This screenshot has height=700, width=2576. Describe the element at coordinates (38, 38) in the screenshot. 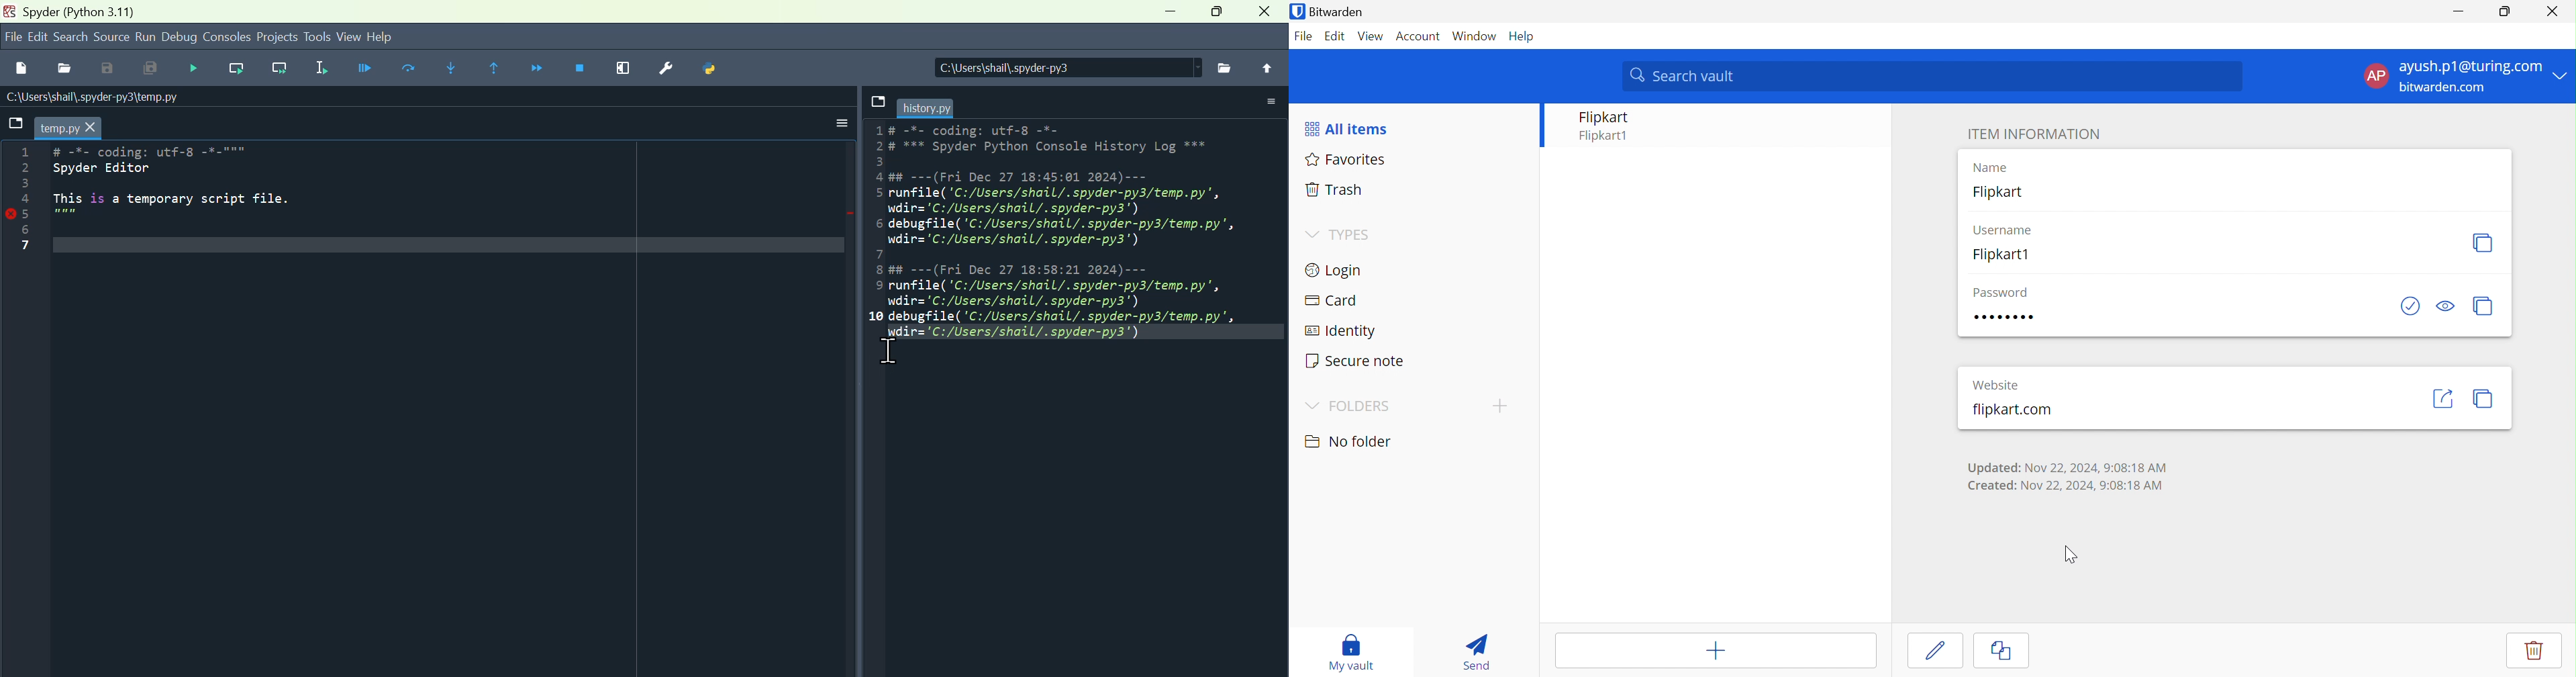

I see `Edit` at that location.